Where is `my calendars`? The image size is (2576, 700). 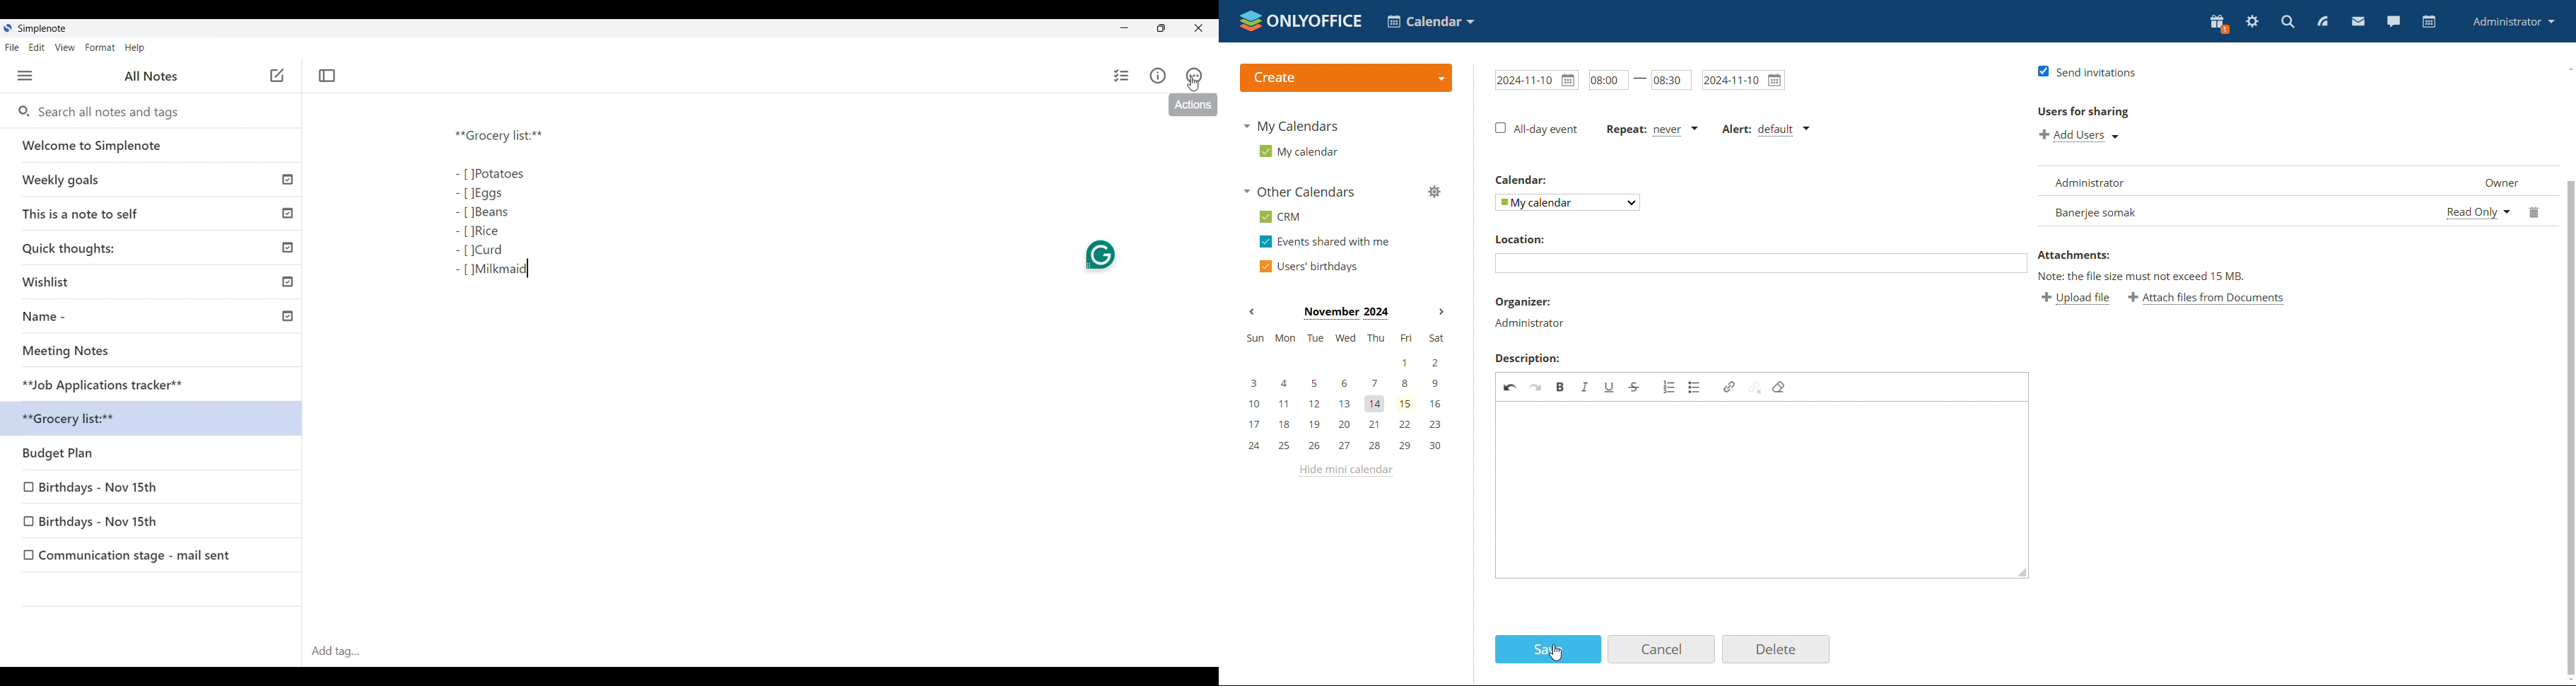 my calendars is located at coordinates (1289, 126).